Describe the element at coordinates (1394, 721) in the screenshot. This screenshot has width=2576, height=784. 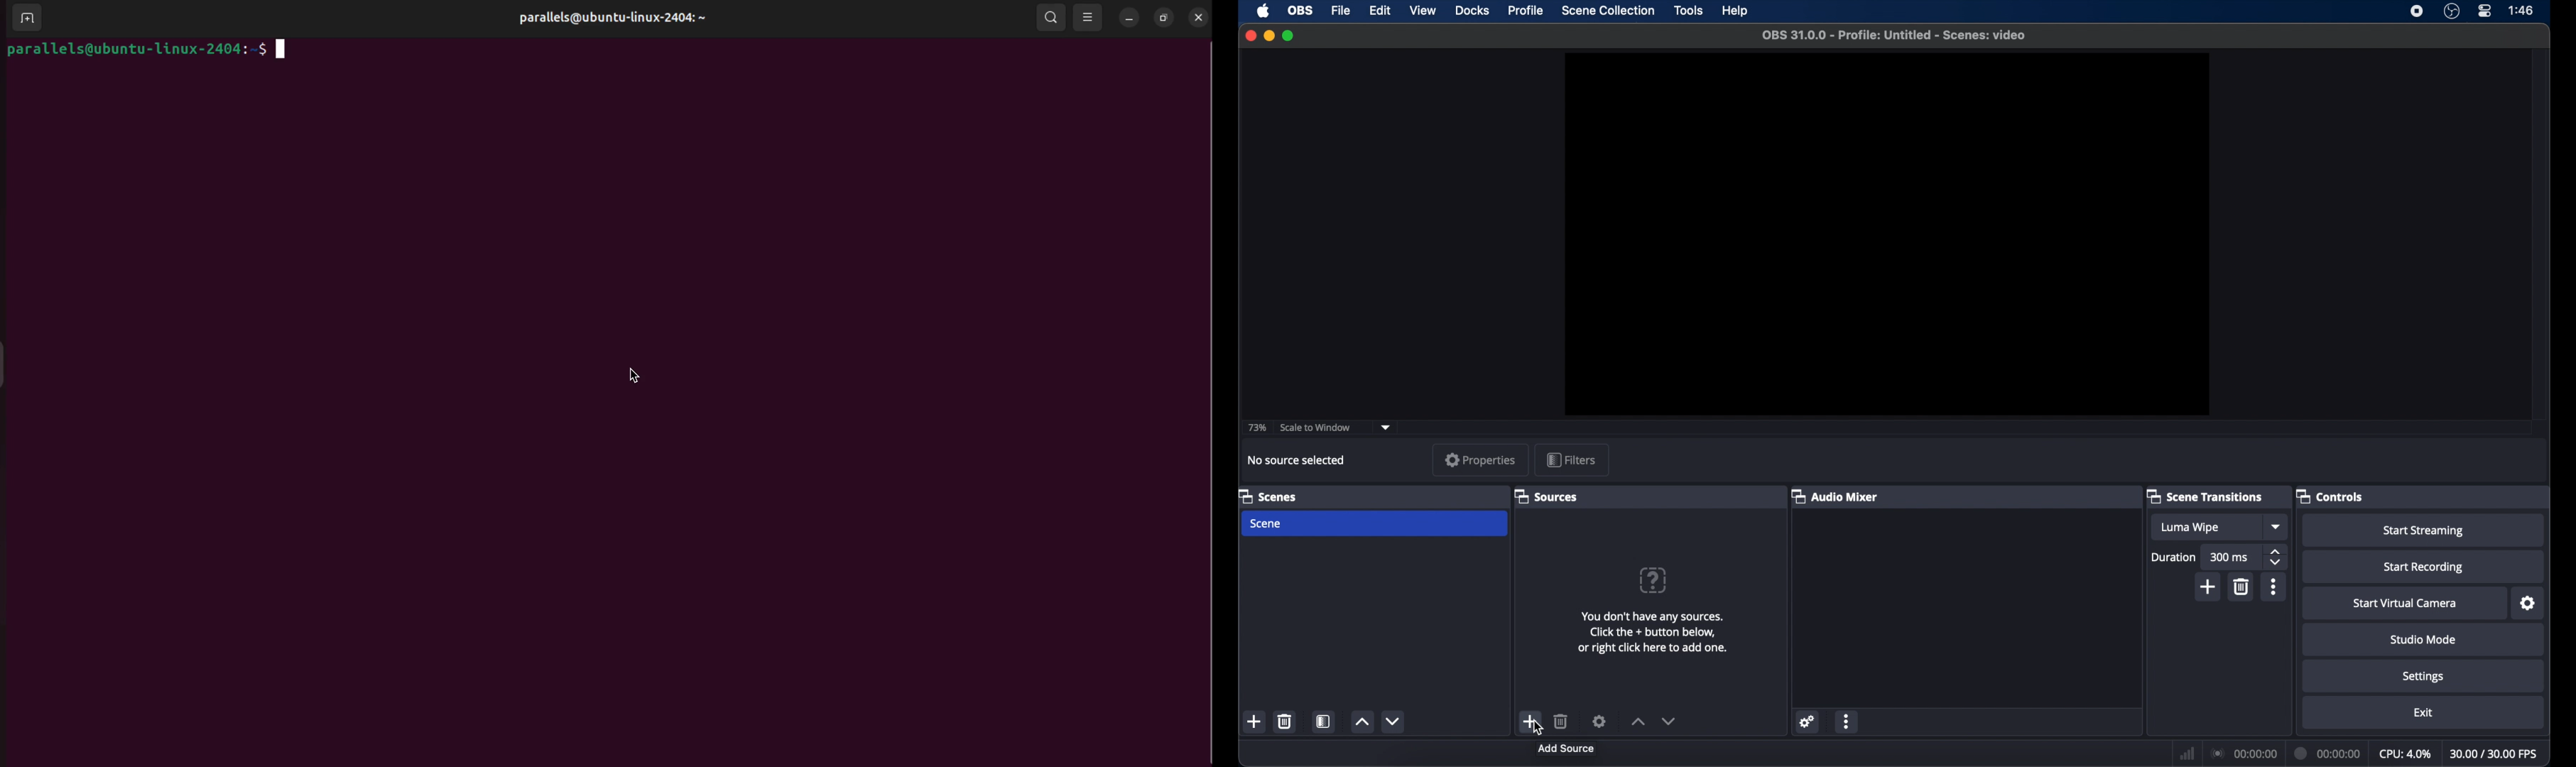
I see `decrement` at that location.